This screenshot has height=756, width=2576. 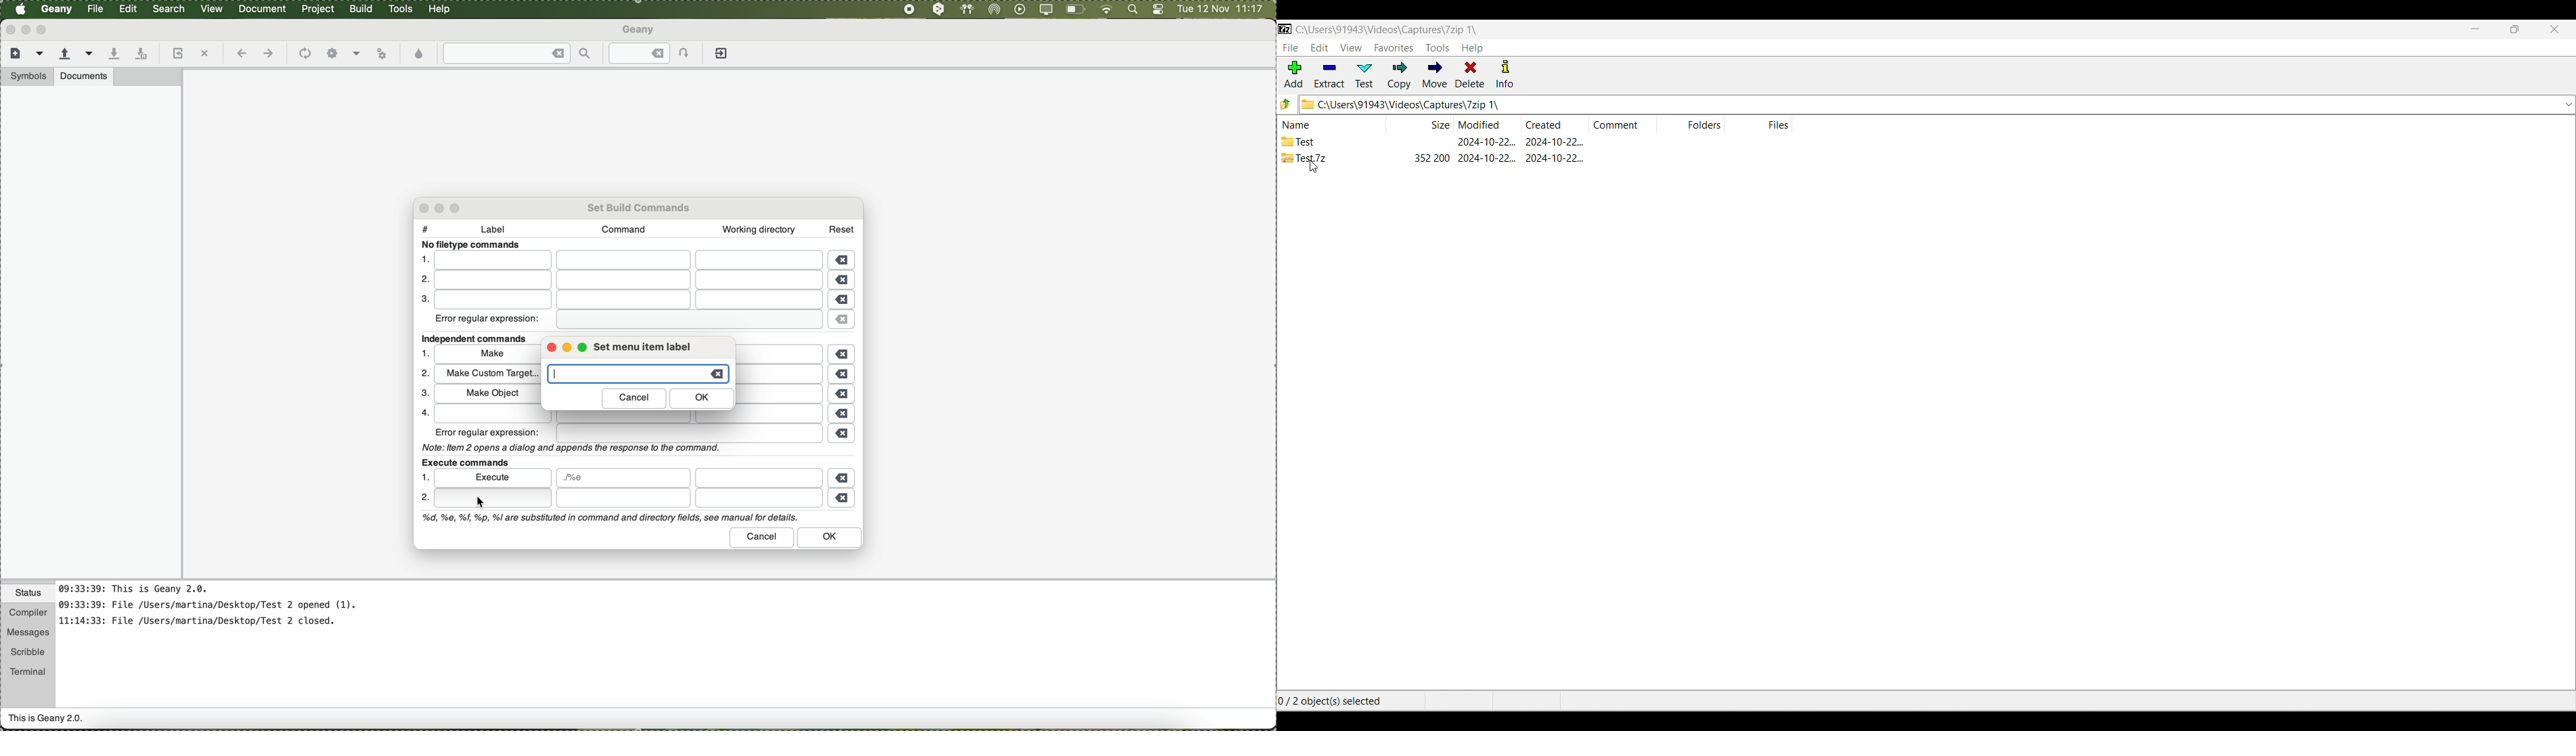 I want to click on navigate back a location, so click(x=240, y=54).